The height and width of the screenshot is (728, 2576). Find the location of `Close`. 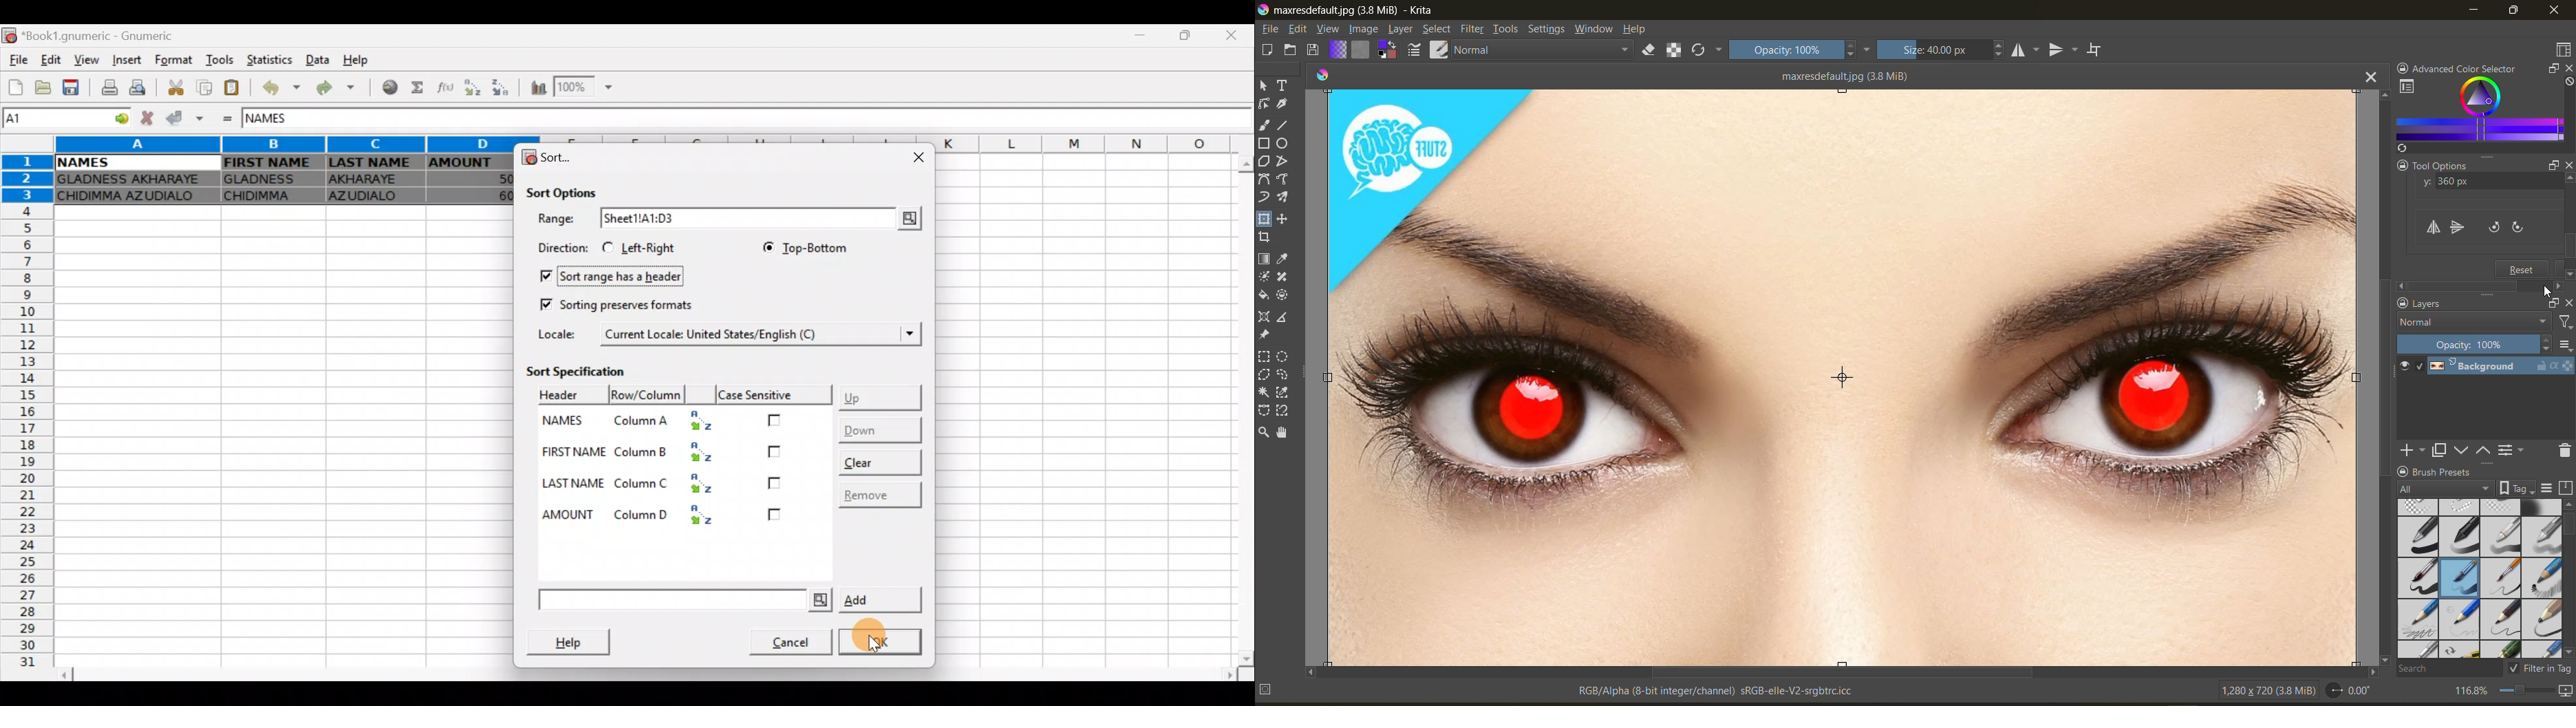

Close is located at coordinates (1236, 35).